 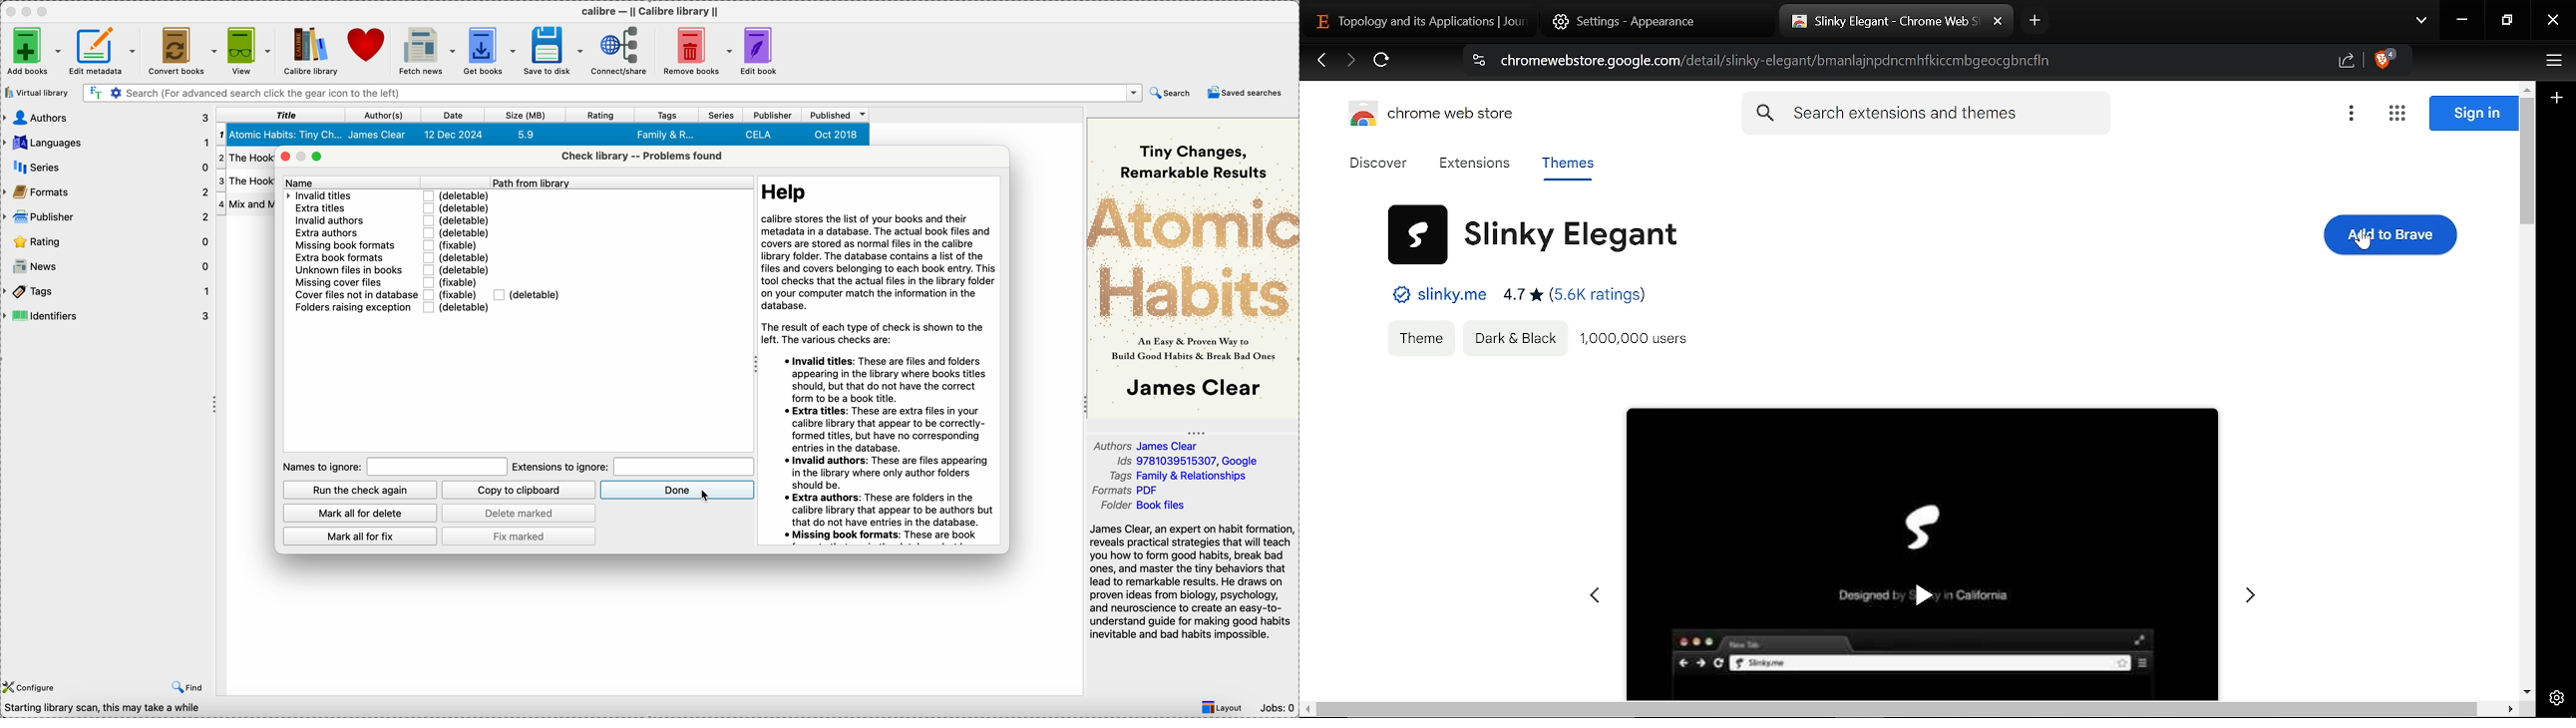 I want to click on fixable, so click(x=457, y=281).